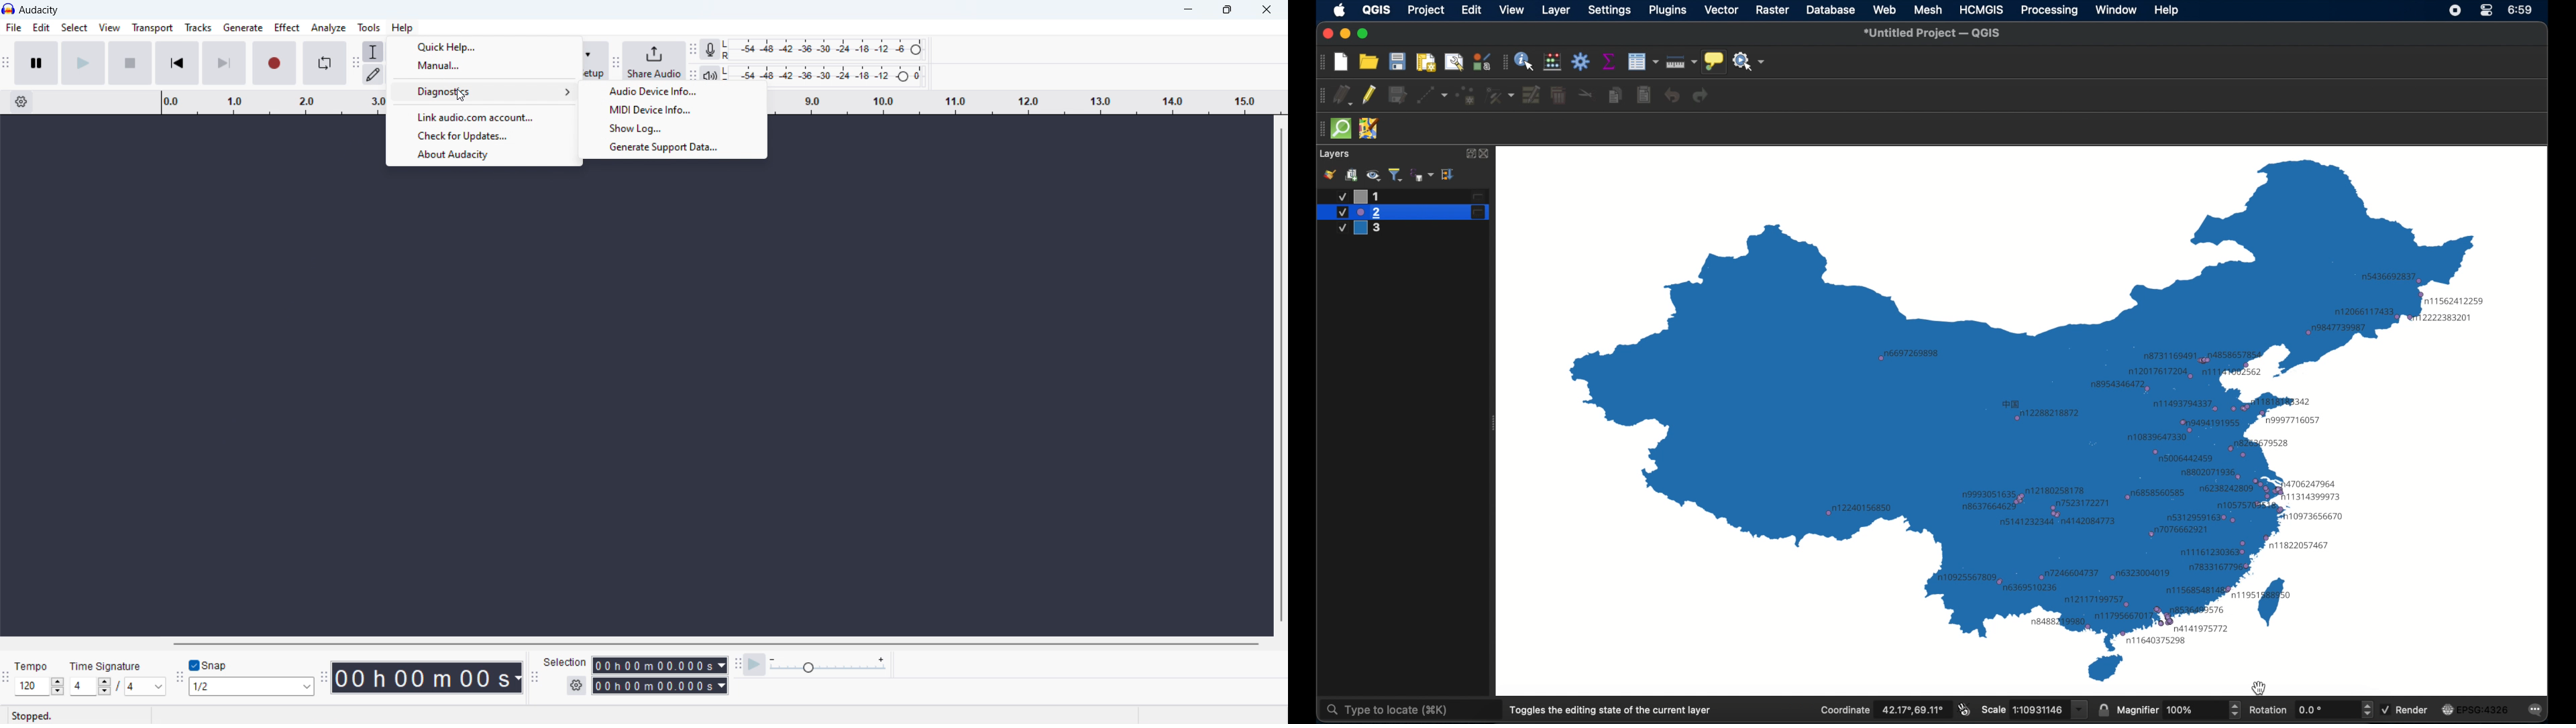 The height and width of the screenshot is (728, 2576). What do you see at coordinates (367, 27) in the screenshot?
I see `tools` at bounding box center [367, 27].